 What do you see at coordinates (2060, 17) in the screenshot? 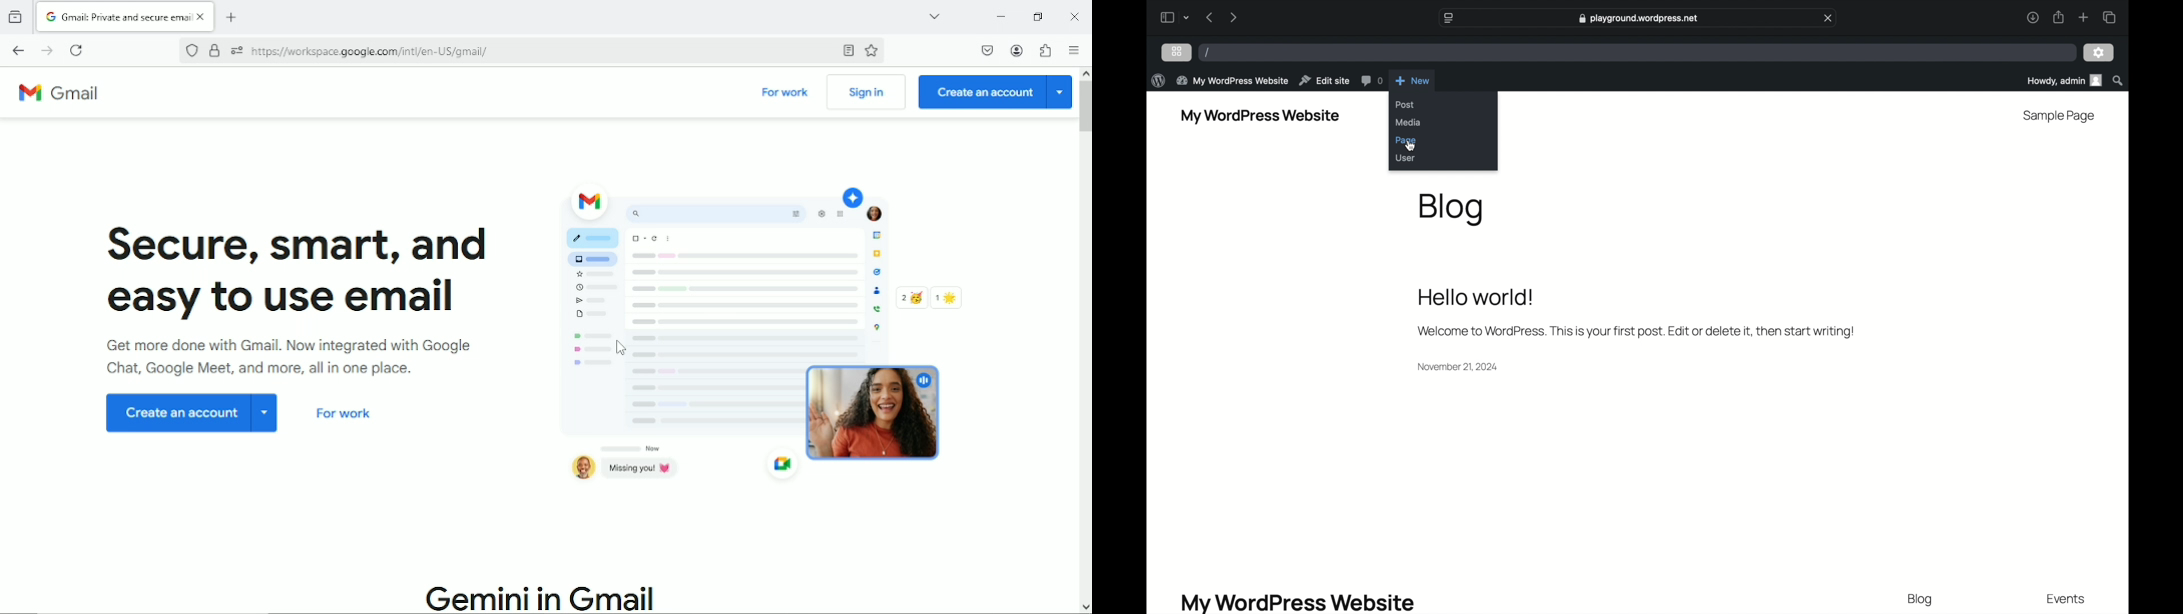
I see `share` at bounding box center [2060, 17].